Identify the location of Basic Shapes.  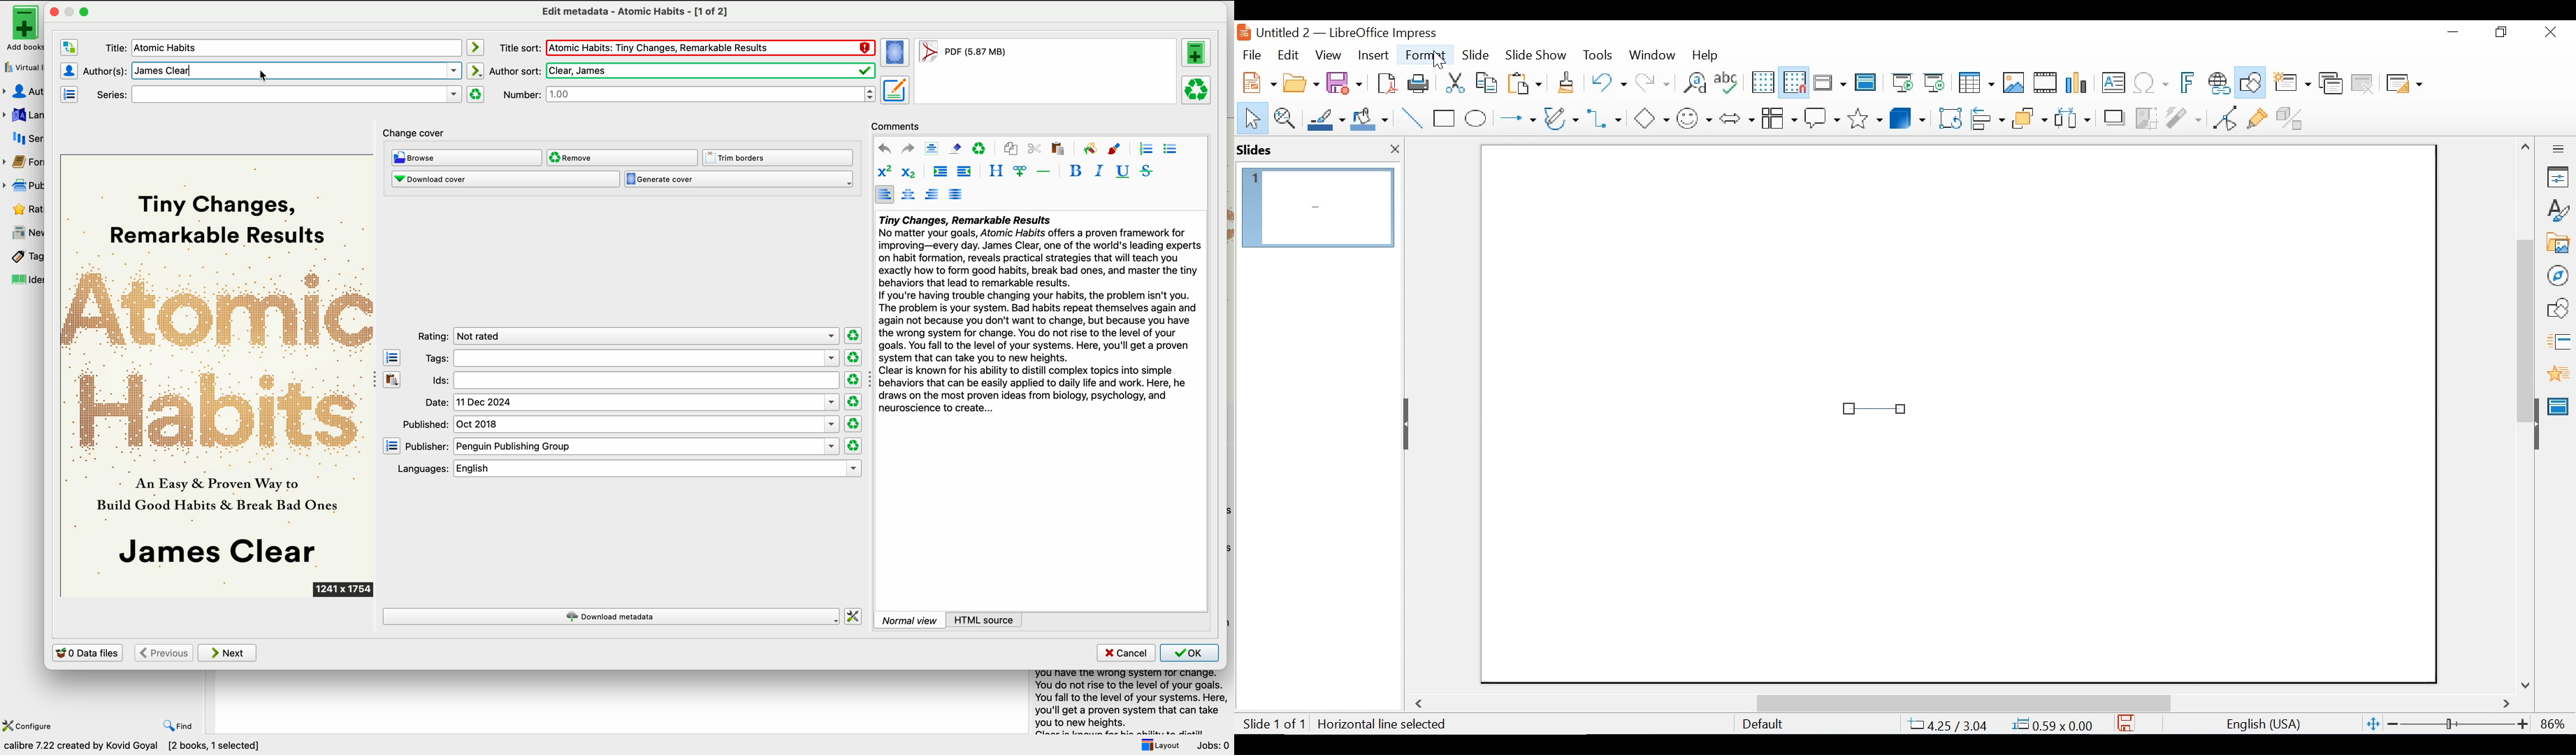
(1651, 117).